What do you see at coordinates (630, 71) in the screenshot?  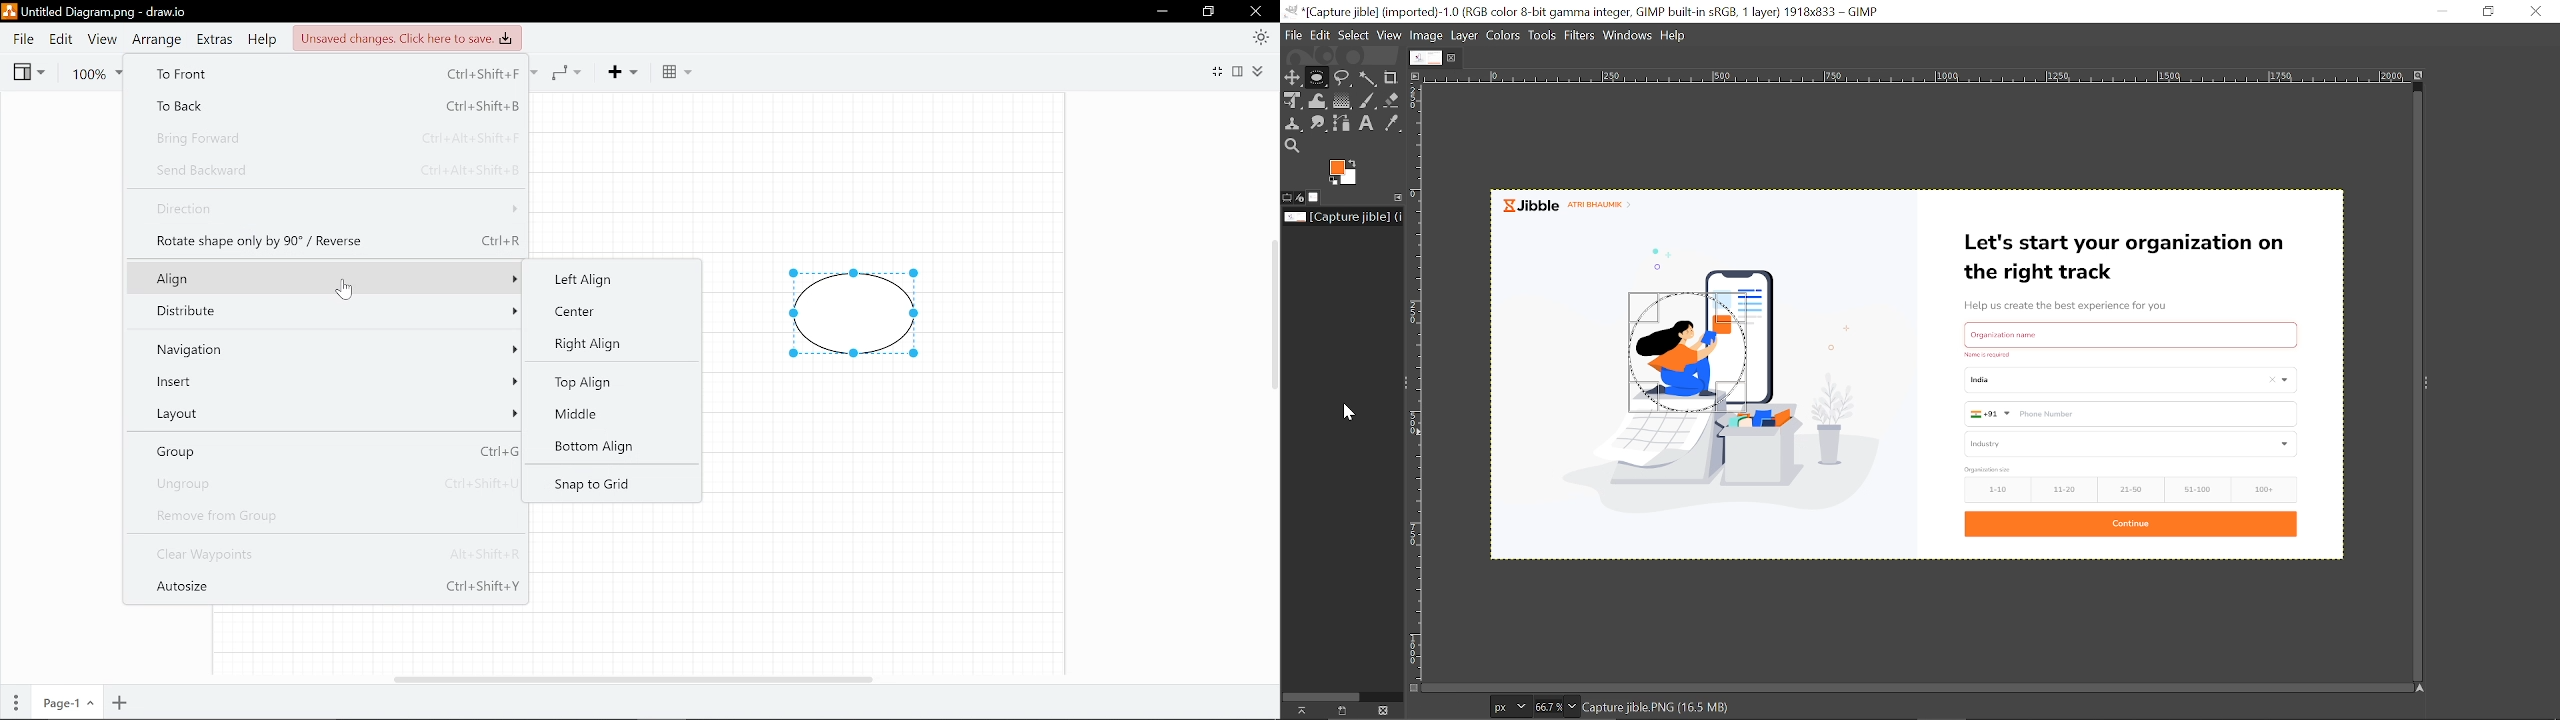 I see `Add` at bounding box center [630, 71].